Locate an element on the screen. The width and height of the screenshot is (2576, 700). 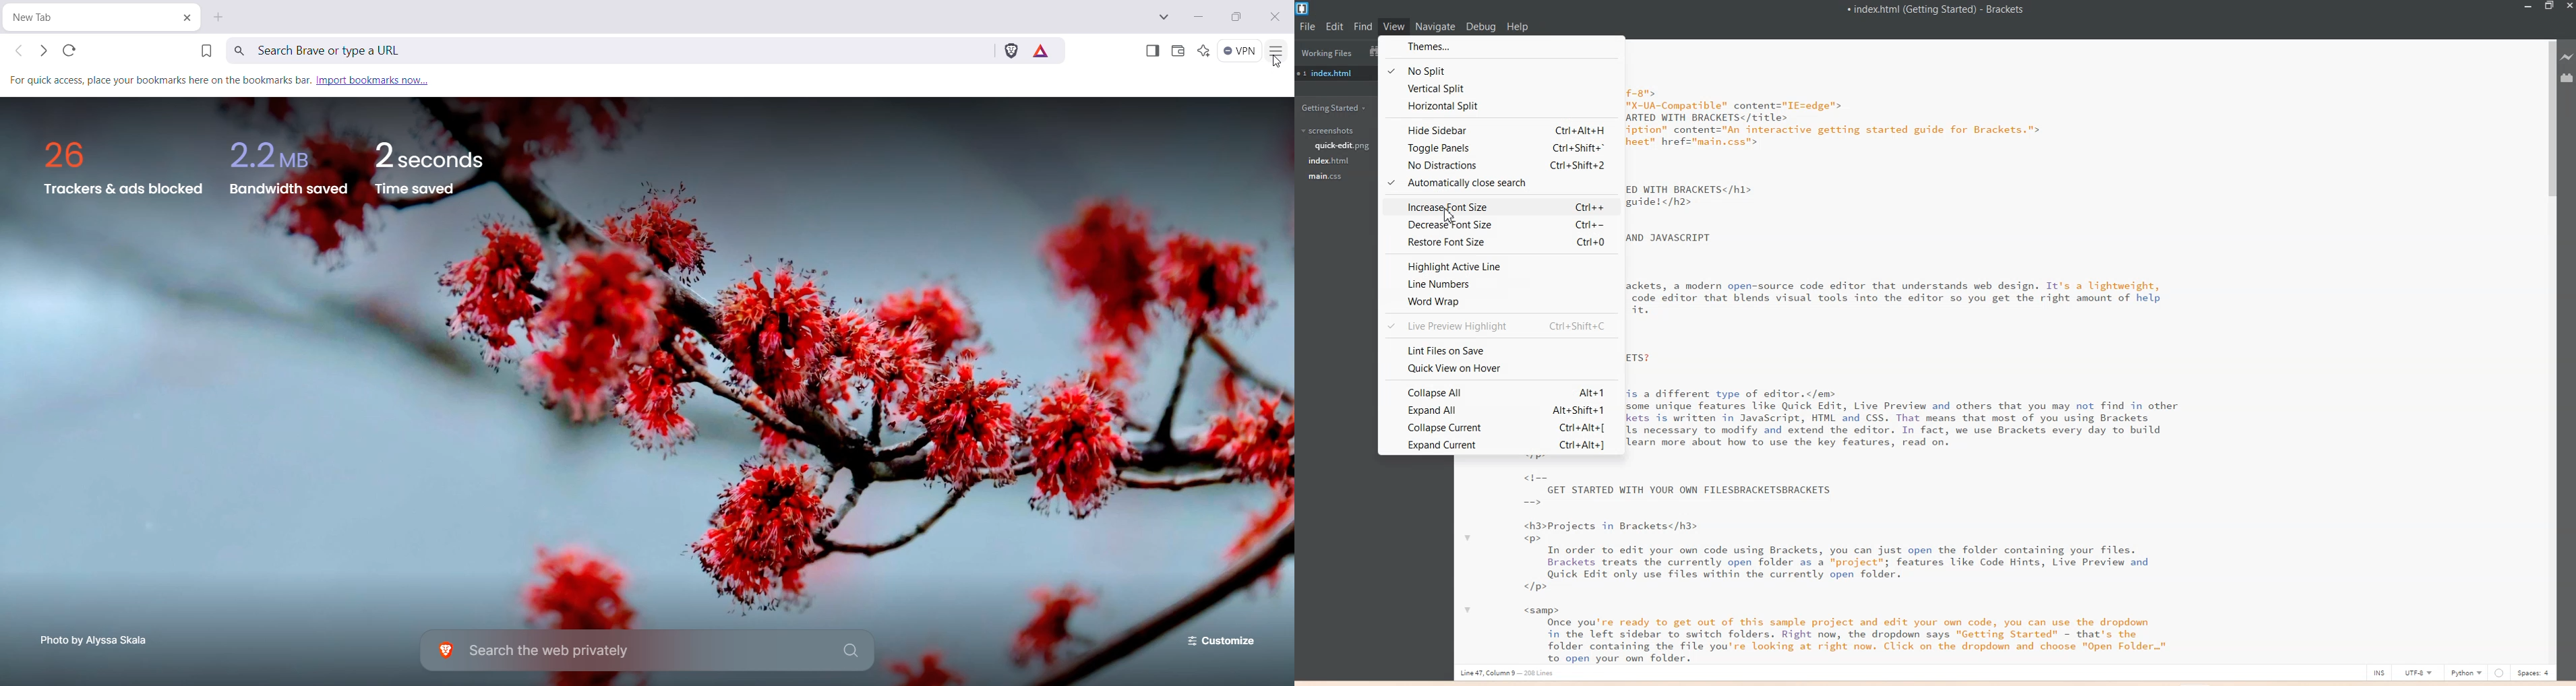
Restore Down is located at coordinates (1235, 18).